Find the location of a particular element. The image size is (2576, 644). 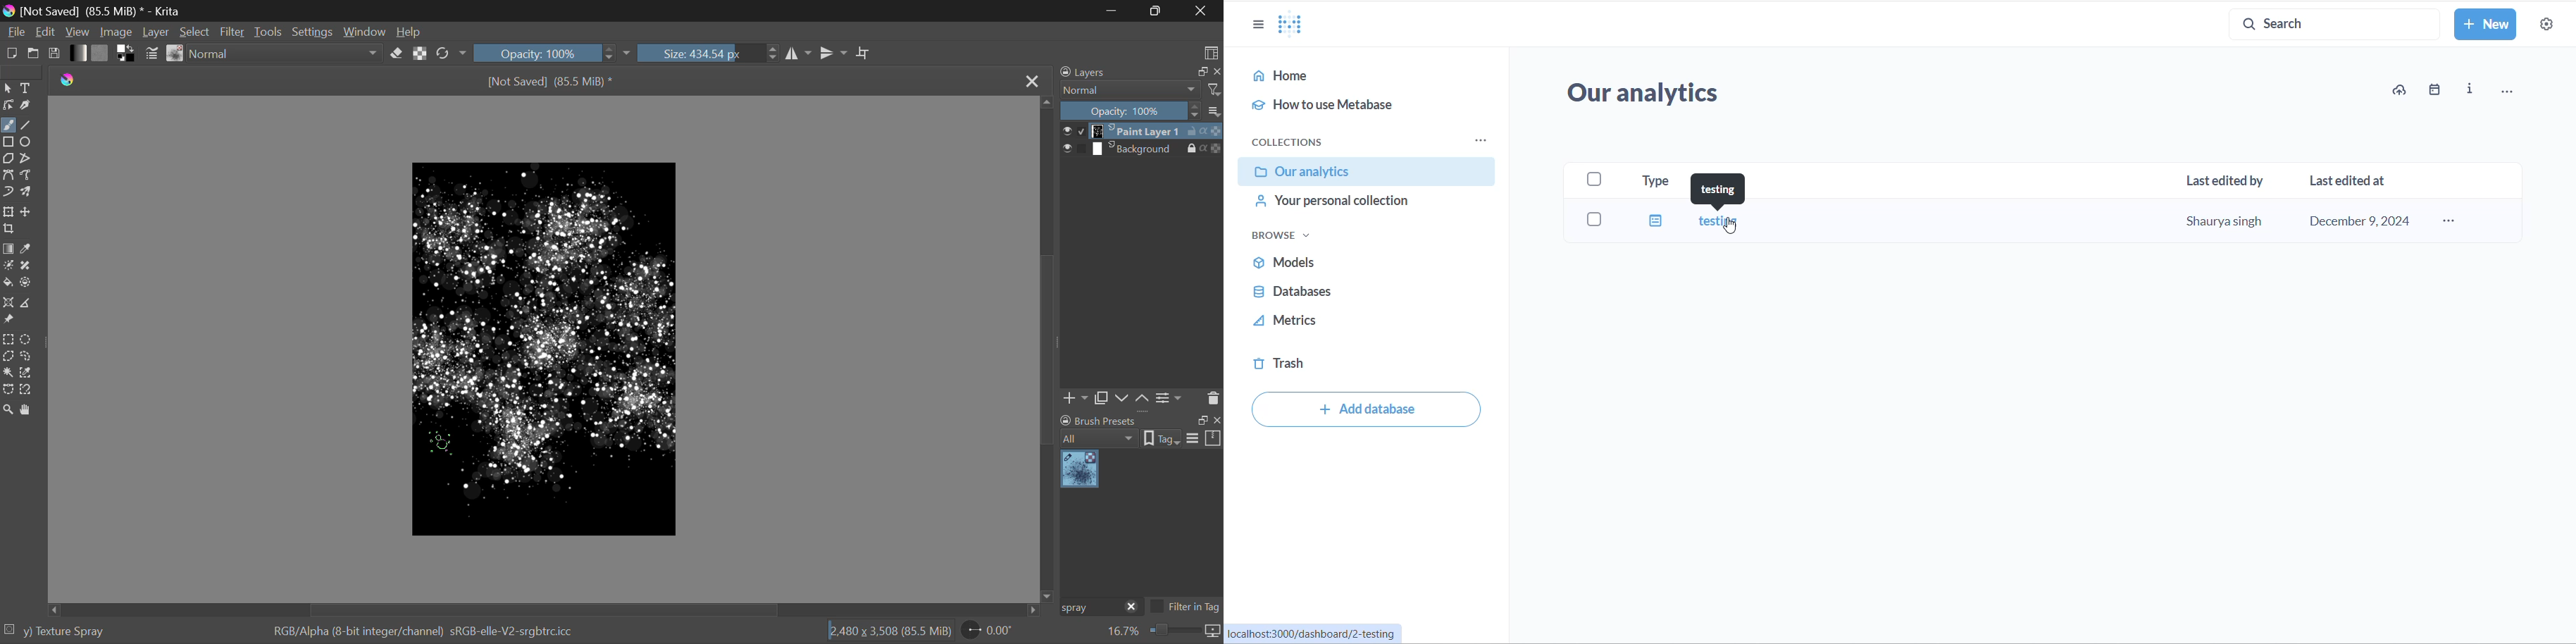

Close is located at coordinates (1032, 82).